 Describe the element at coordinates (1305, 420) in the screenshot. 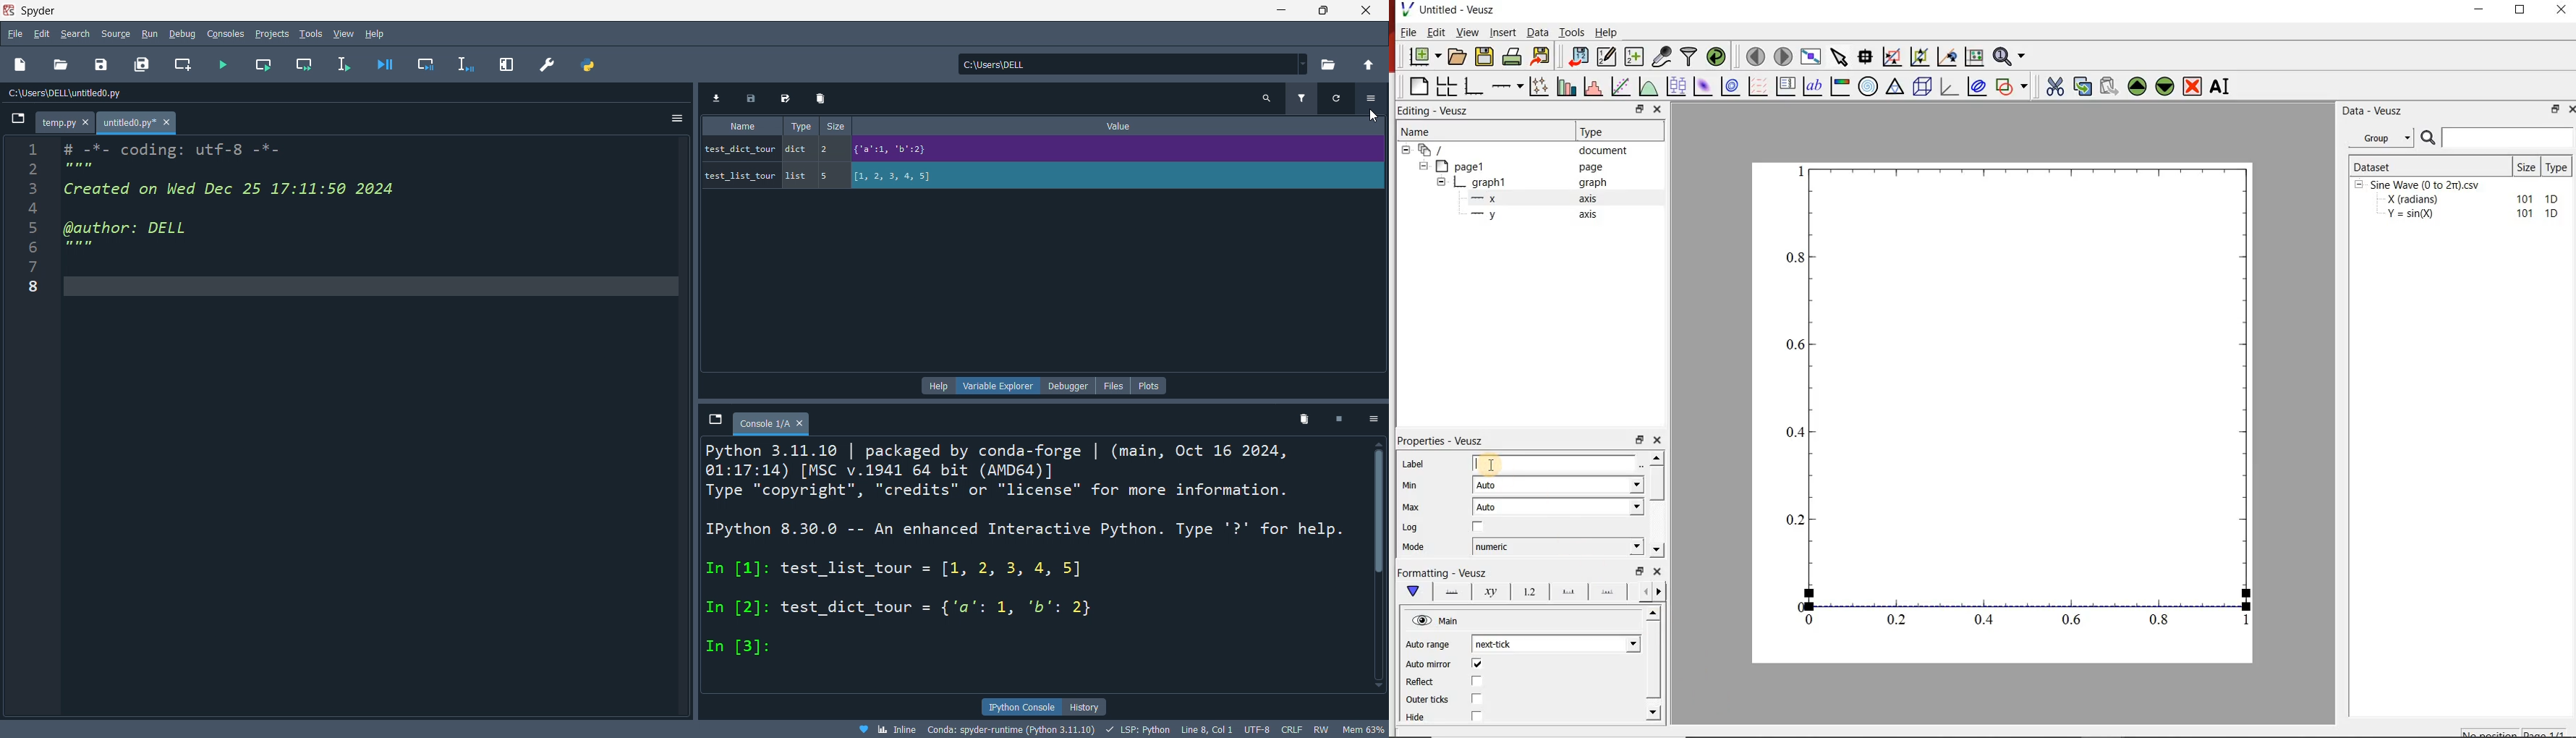

I see `delete` at that location.